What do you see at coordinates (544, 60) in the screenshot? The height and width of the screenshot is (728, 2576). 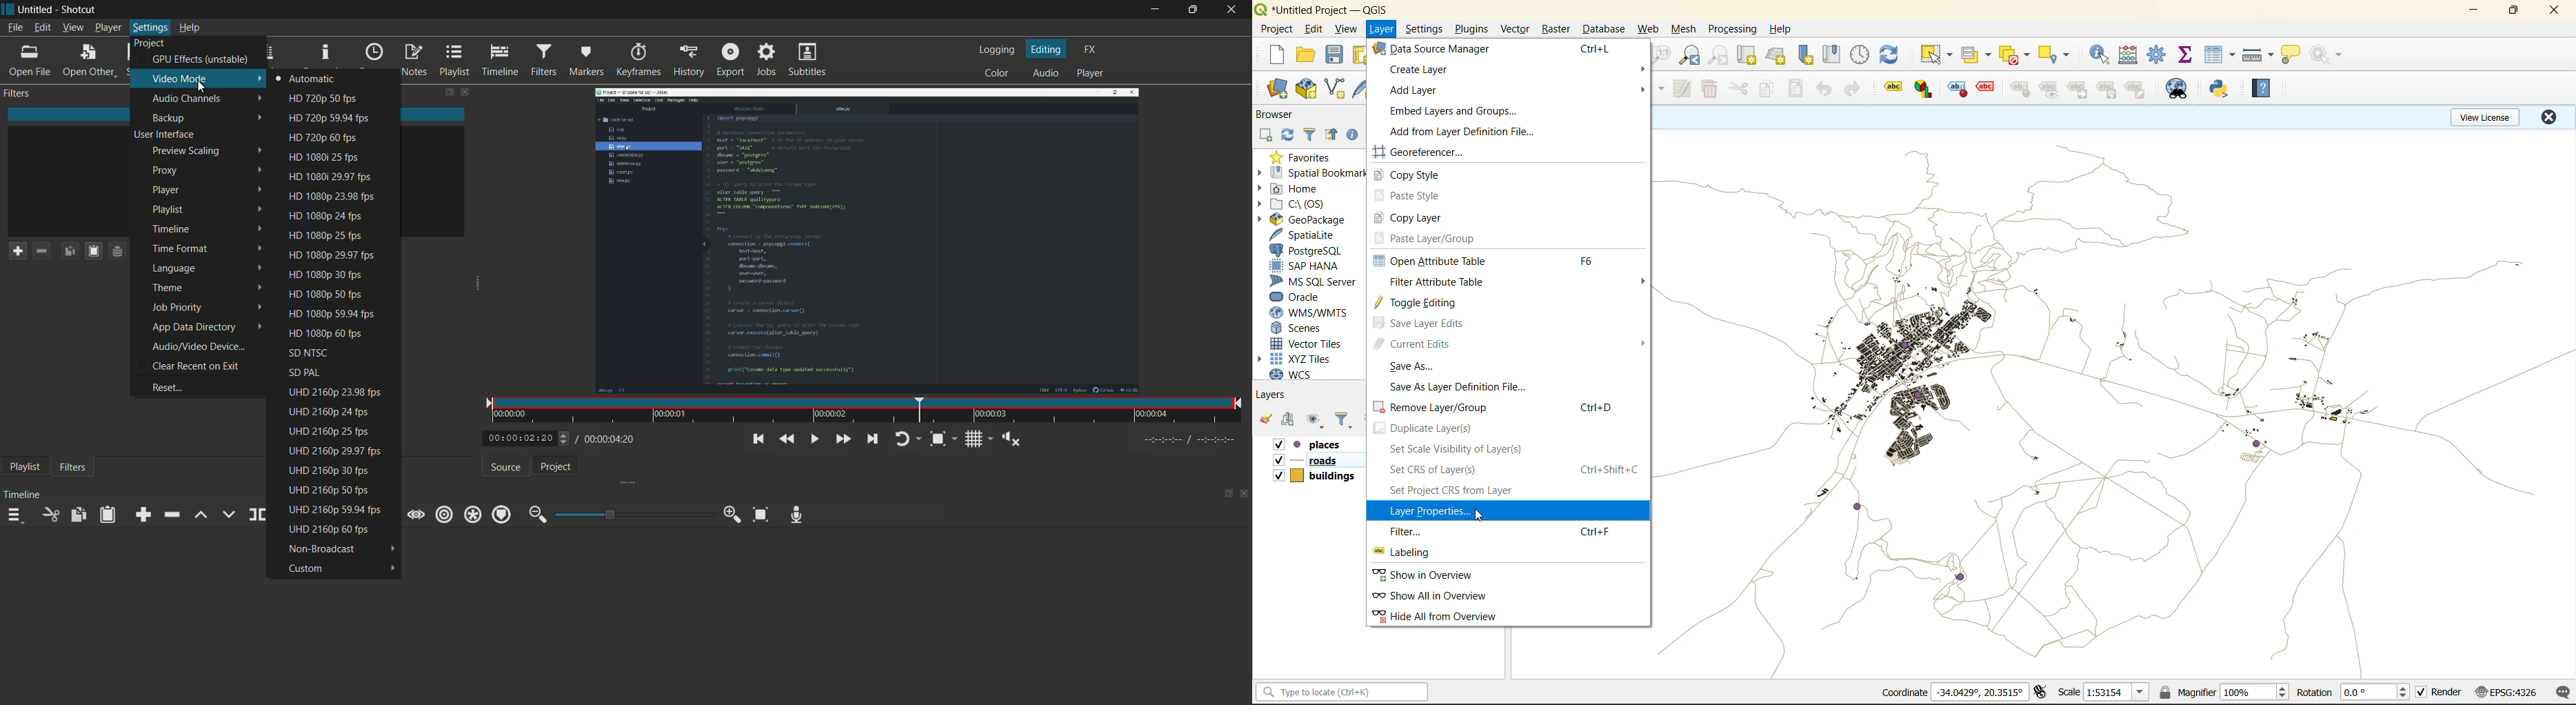 I see `filters` at bounding box center [544, 60].